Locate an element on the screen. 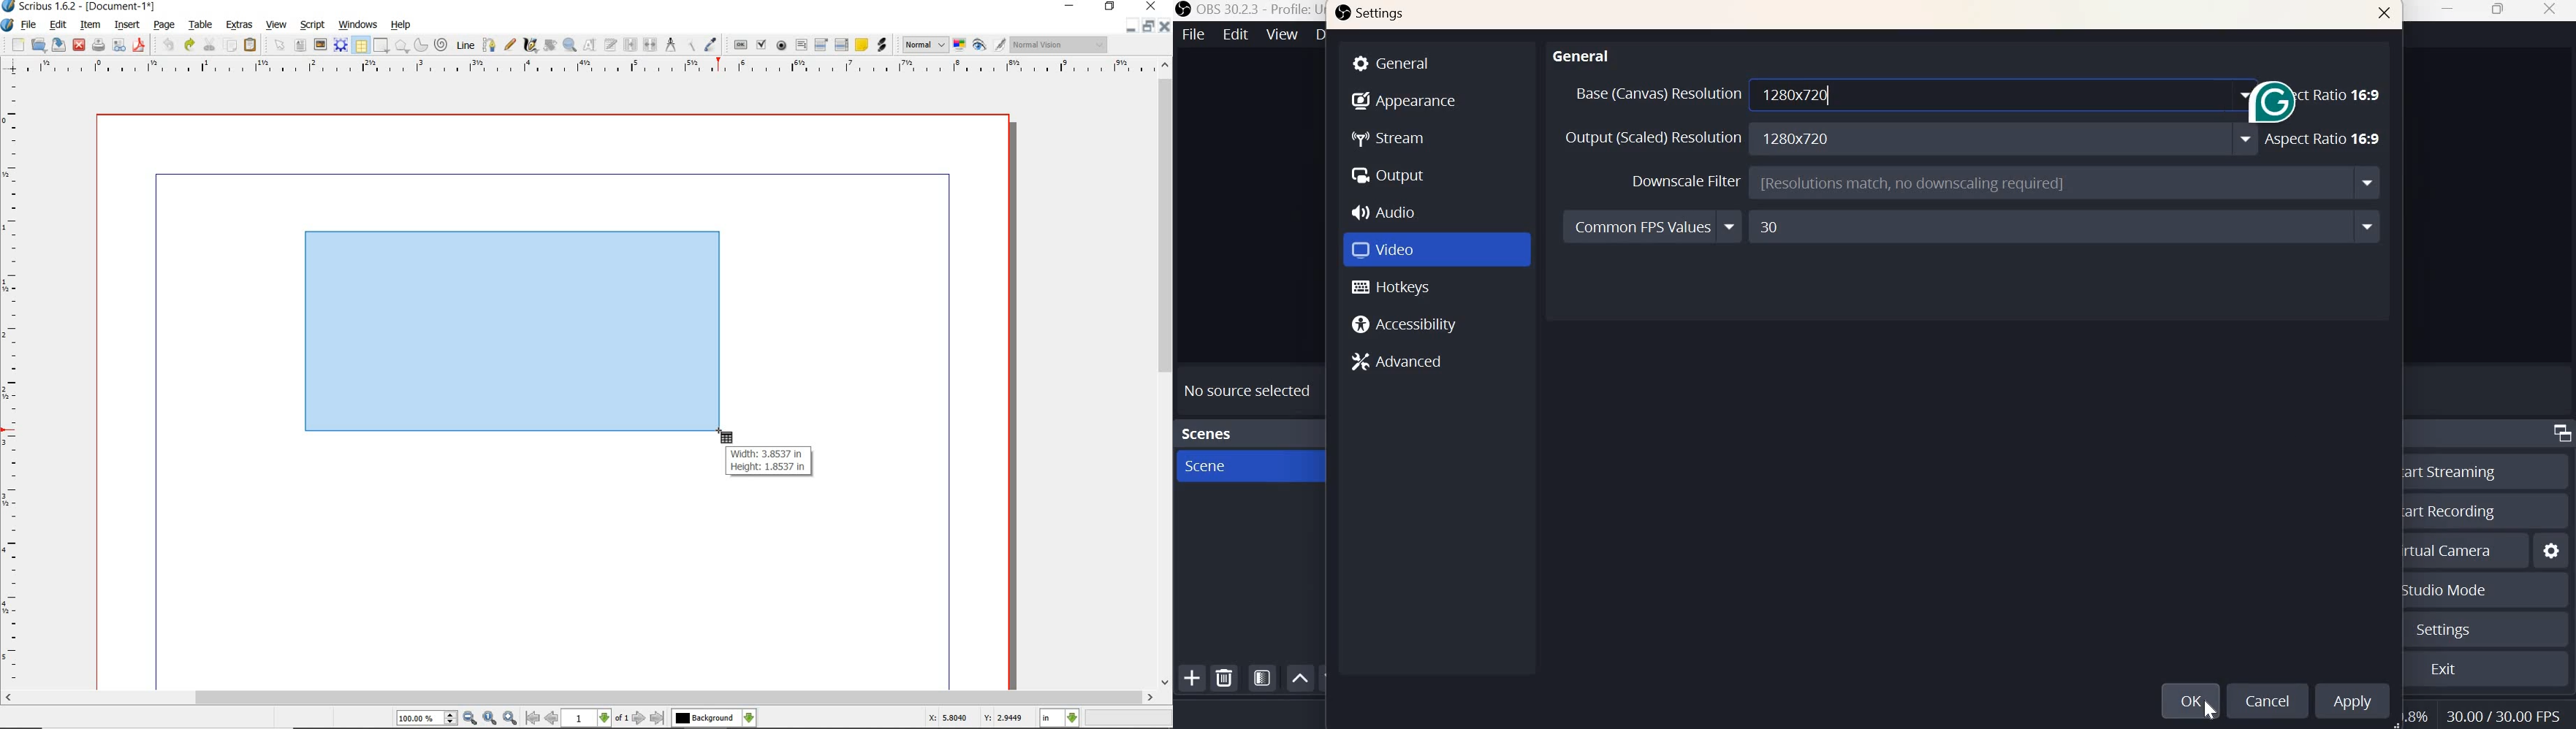 This screenshot has height=756, width=2576. Settings is located at coordinates (1372, 15).